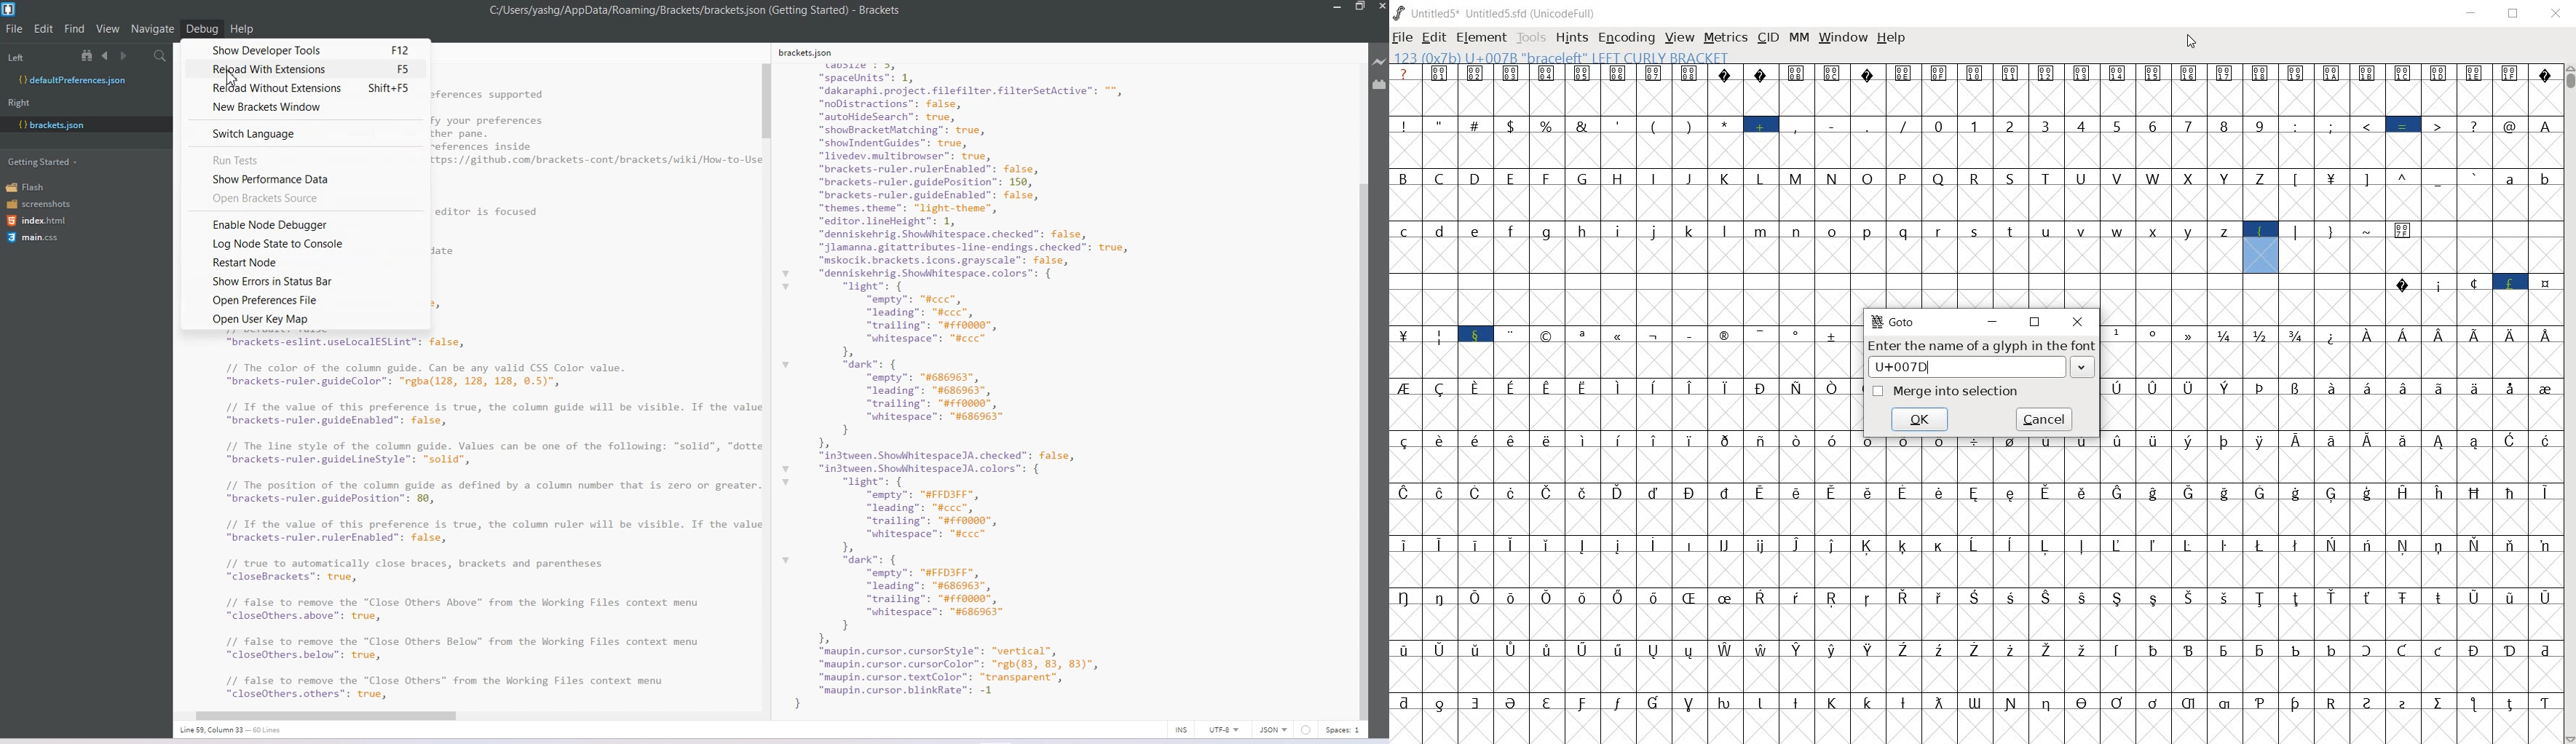 This screenshot has width=2576, height=756. Describe the element at coordinates (2516, 15) in the screenshot. I see `RESTORE DOWN` at that location.